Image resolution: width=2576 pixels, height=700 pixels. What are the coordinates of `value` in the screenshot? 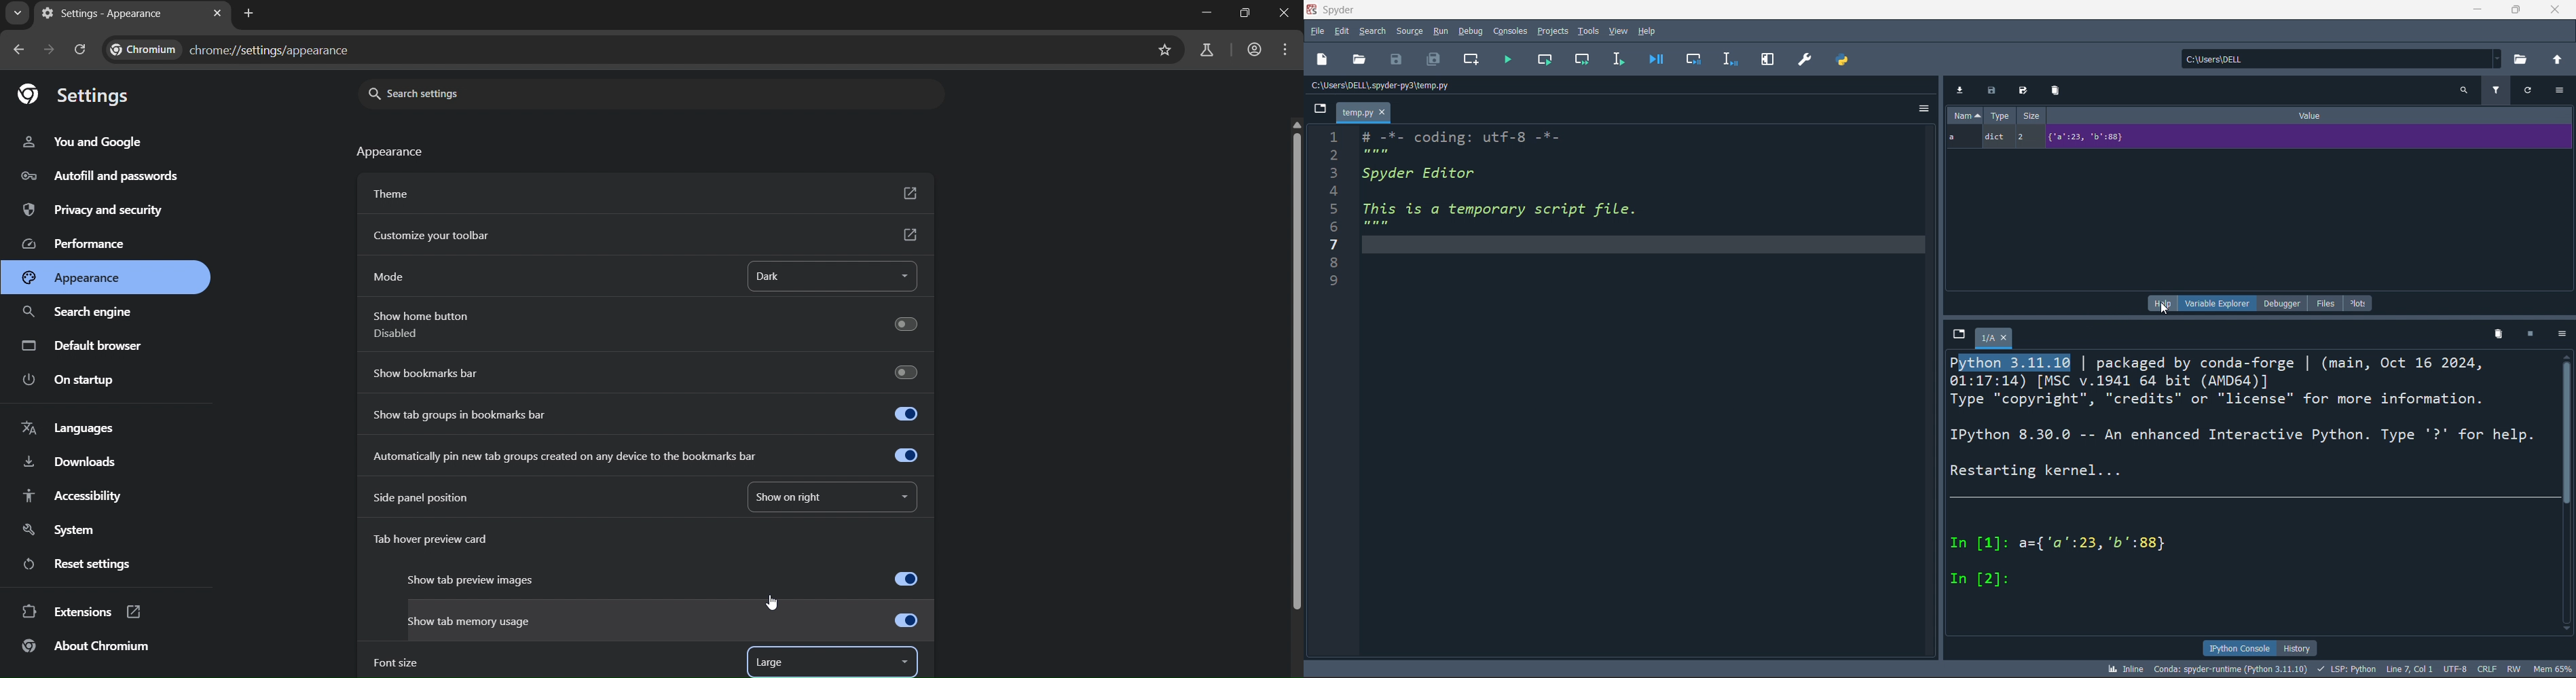 It's located at (2315, 116).